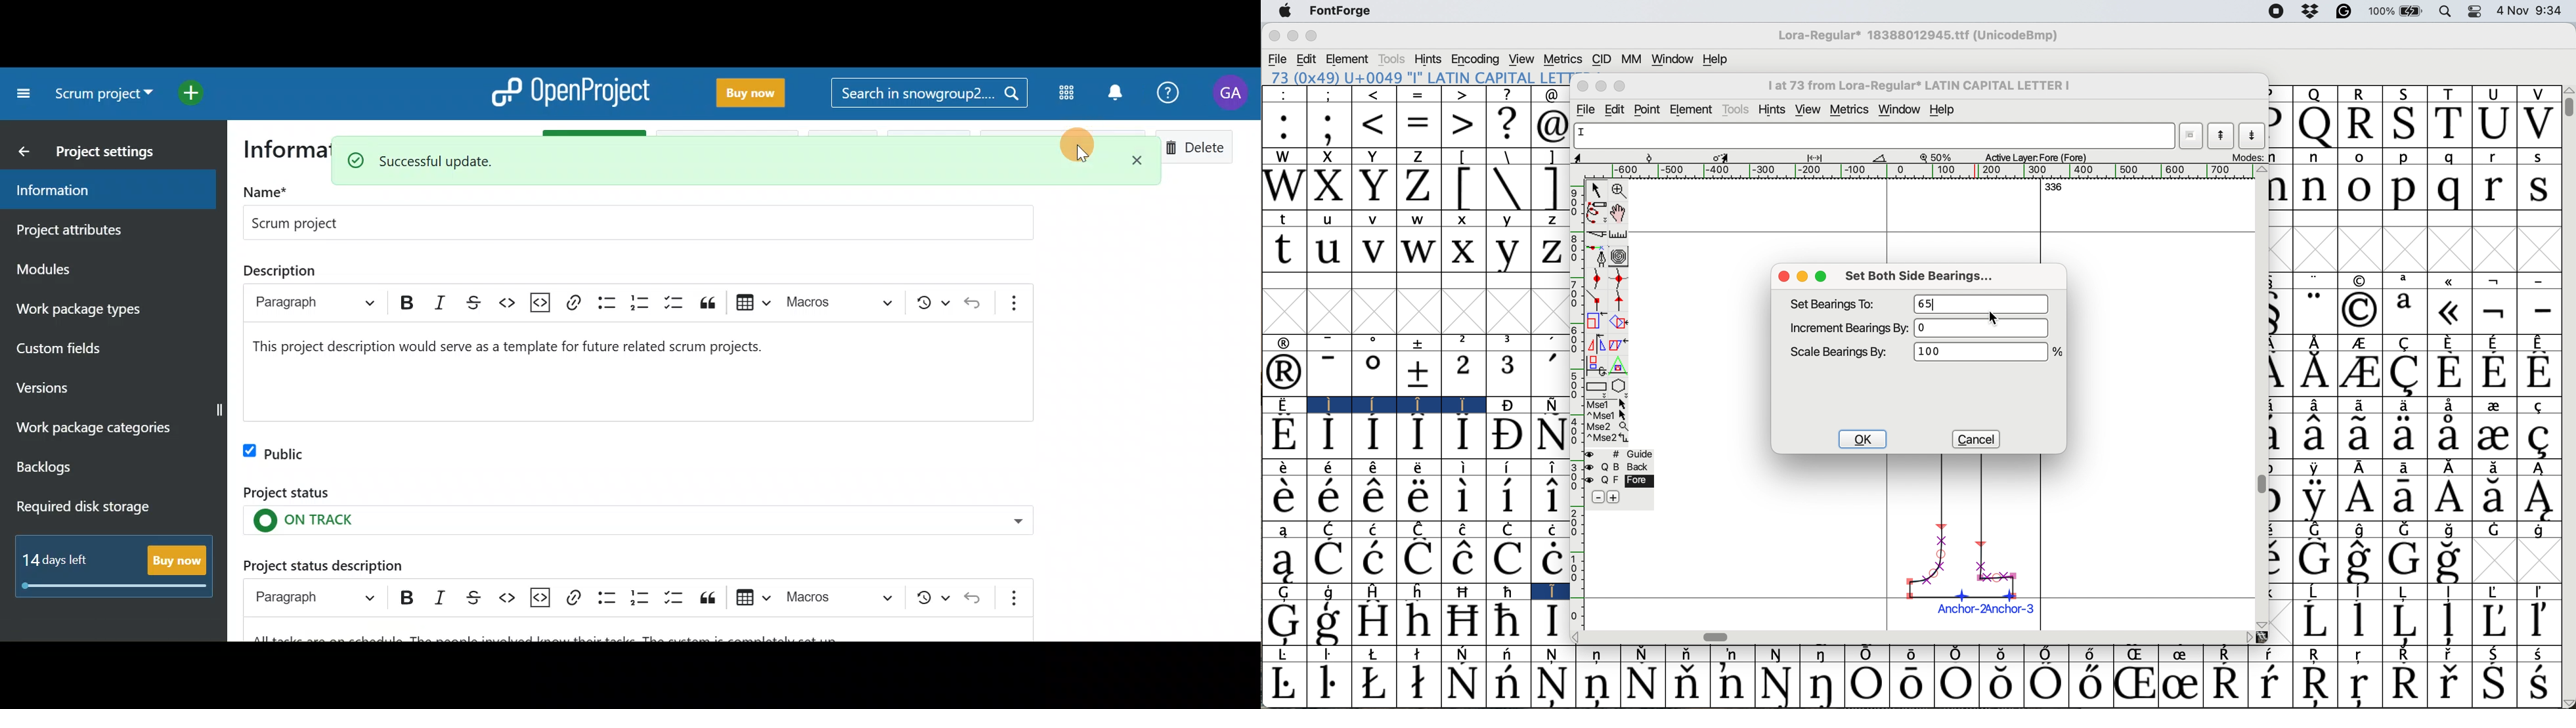 The image size is (2576, 728). Describe the element at coordinates (1583, 86) in the screenshot. I see `close` at that location.